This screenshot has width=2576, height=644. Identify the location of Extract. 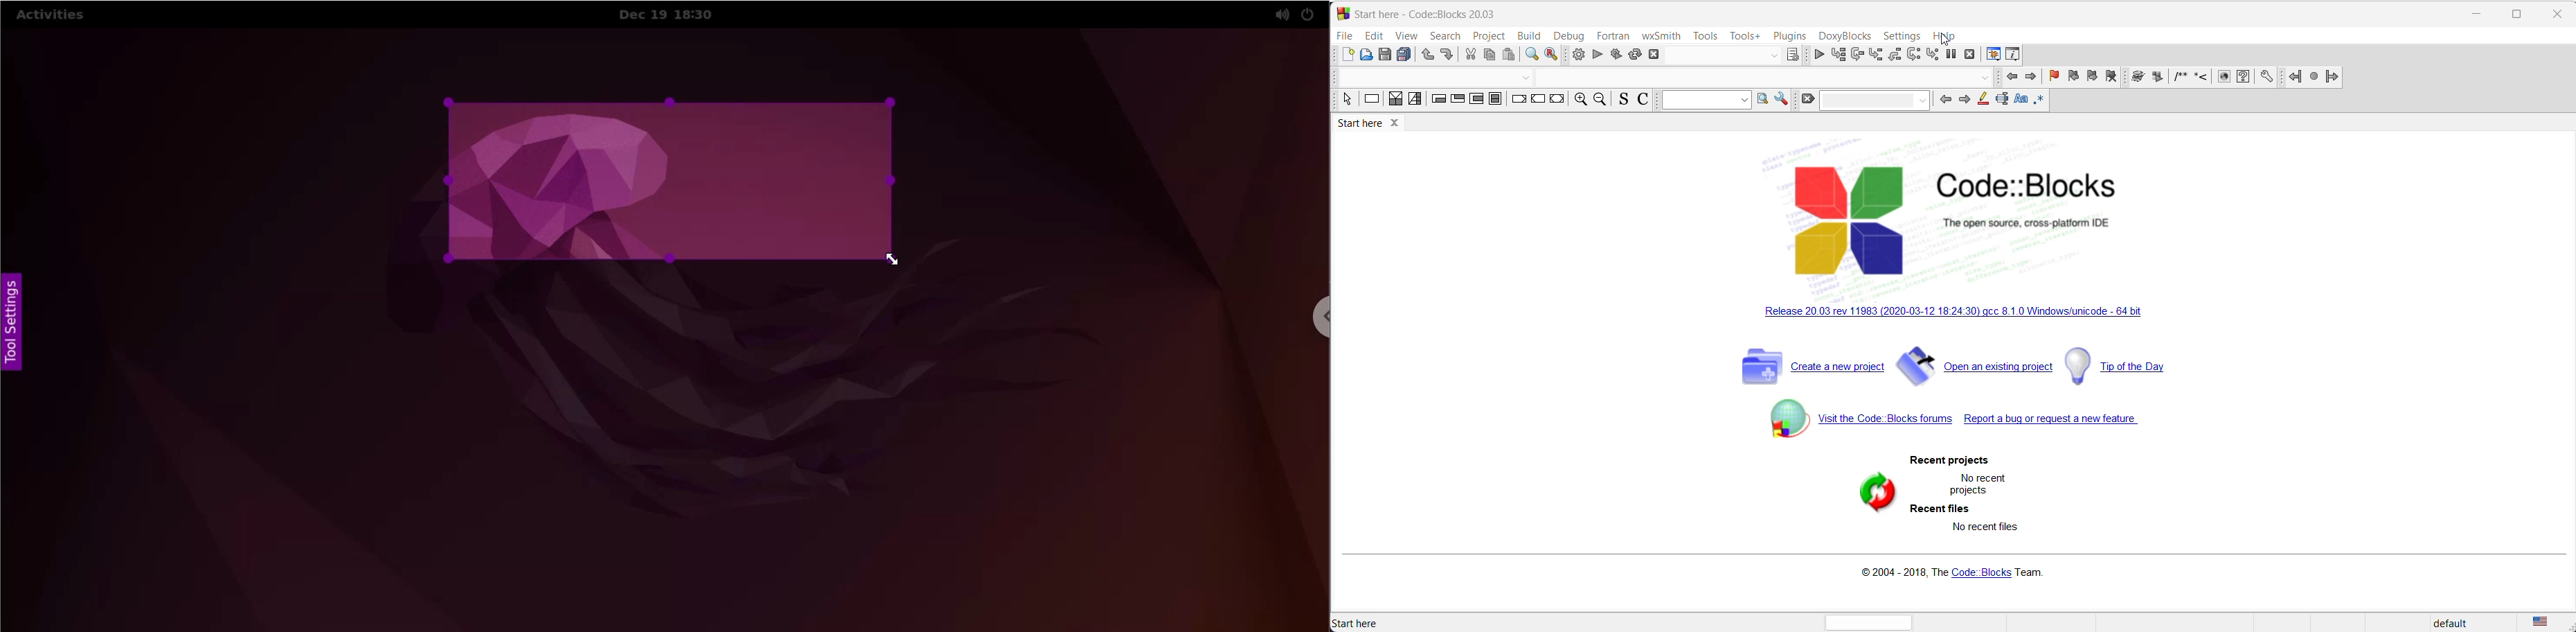
(2161, 78).